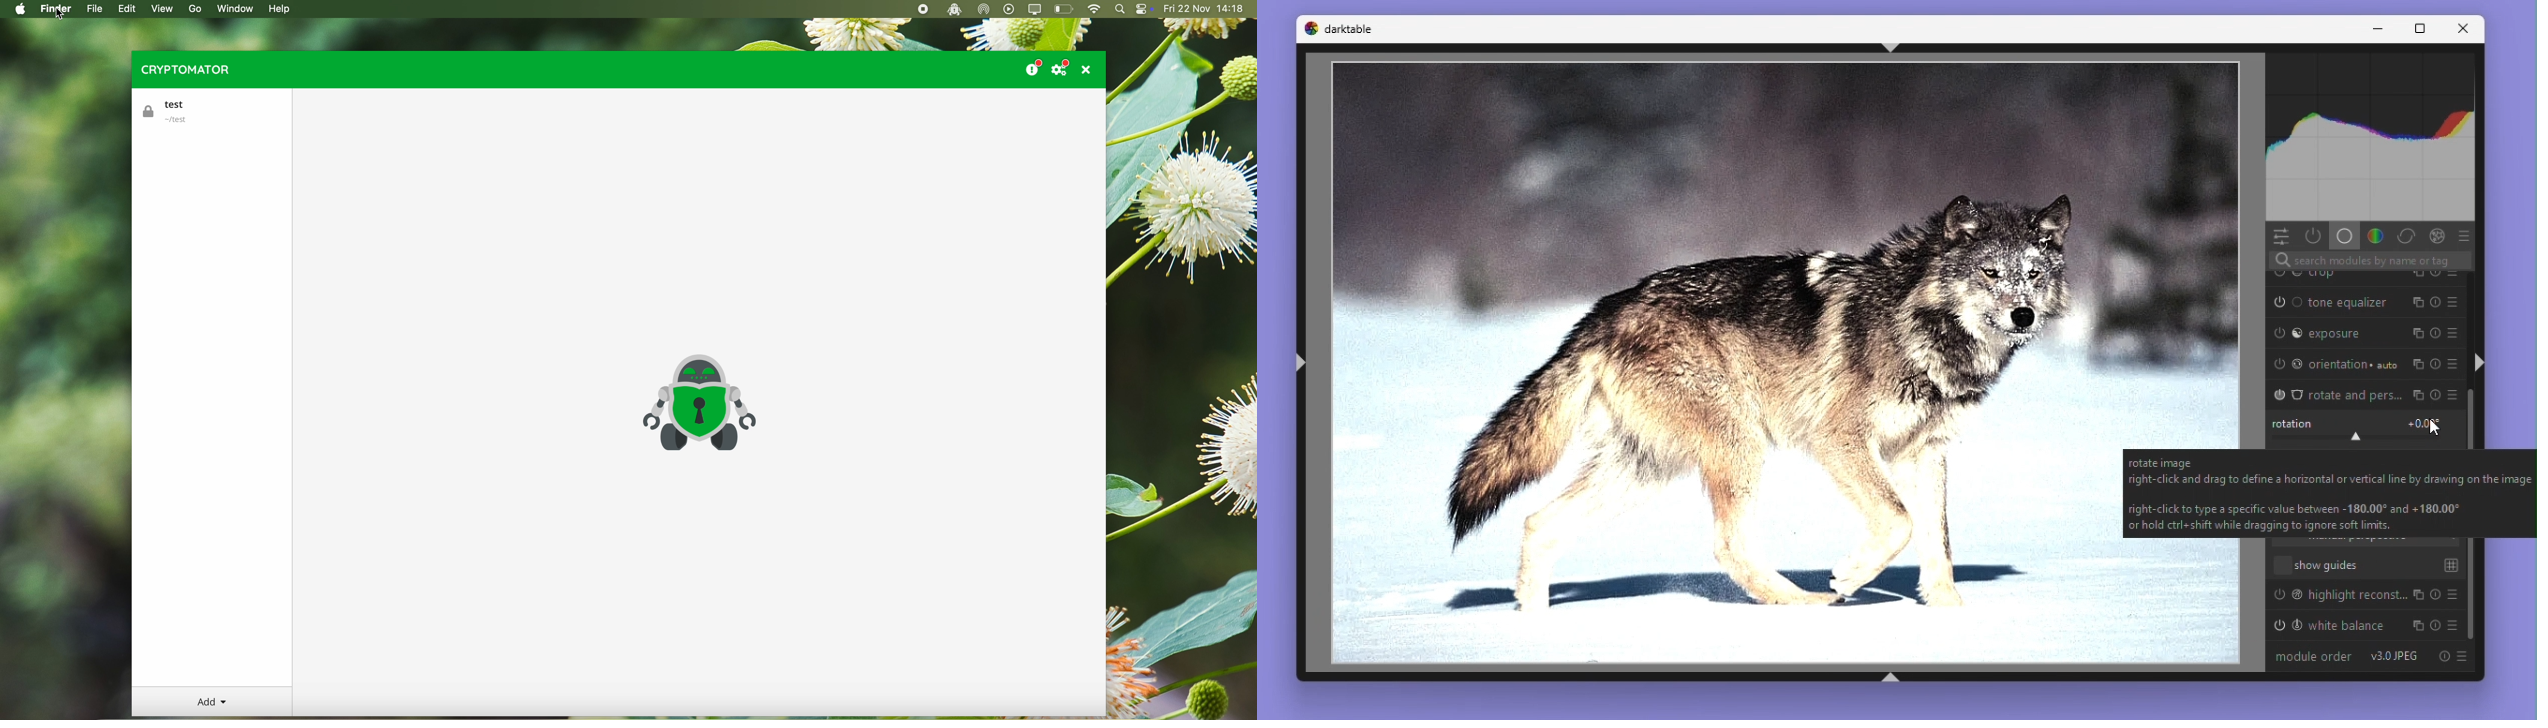 The height and width of the screenshot is (728, 2548). I want to click on Shift + ctrl + r, so click(2480, 361).